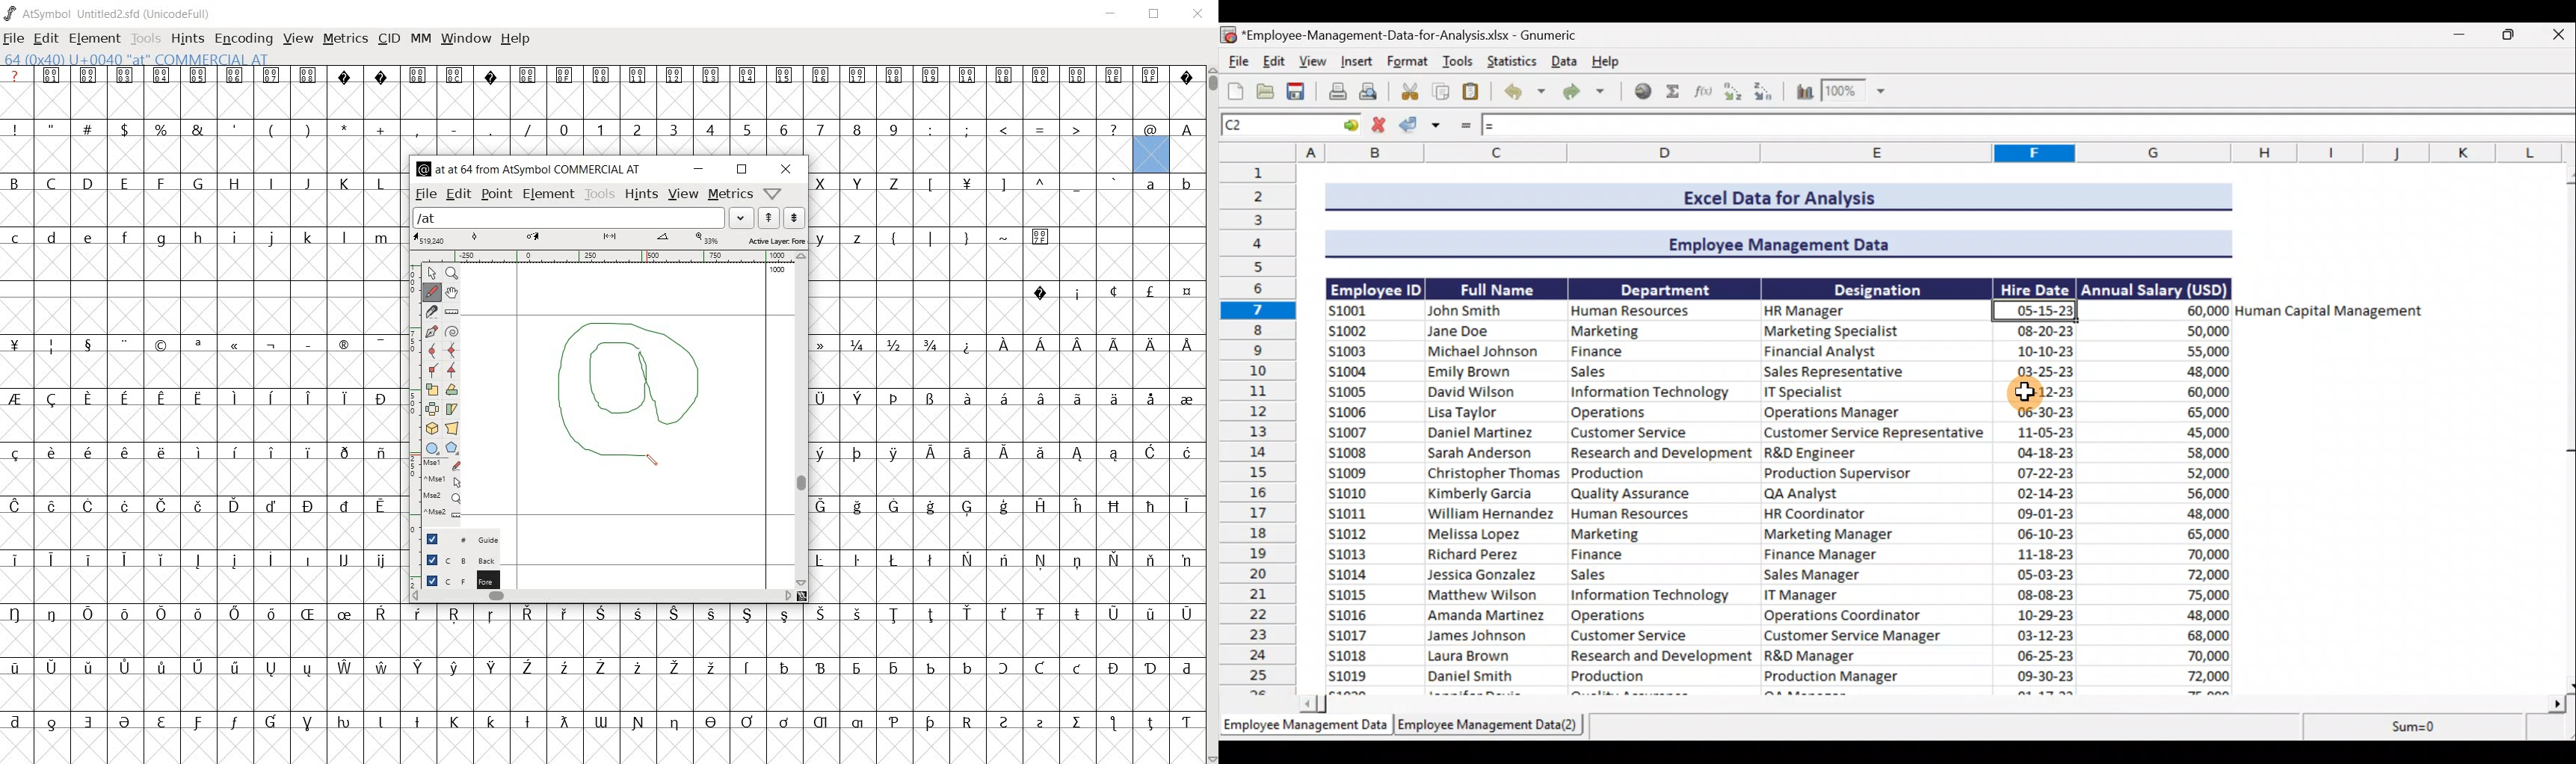 Image resolution: width=2576 pixels, height=784 pixels. Describe the element at coordinates (1511, 61) in the screenshot. I see `Statistics` at that location.